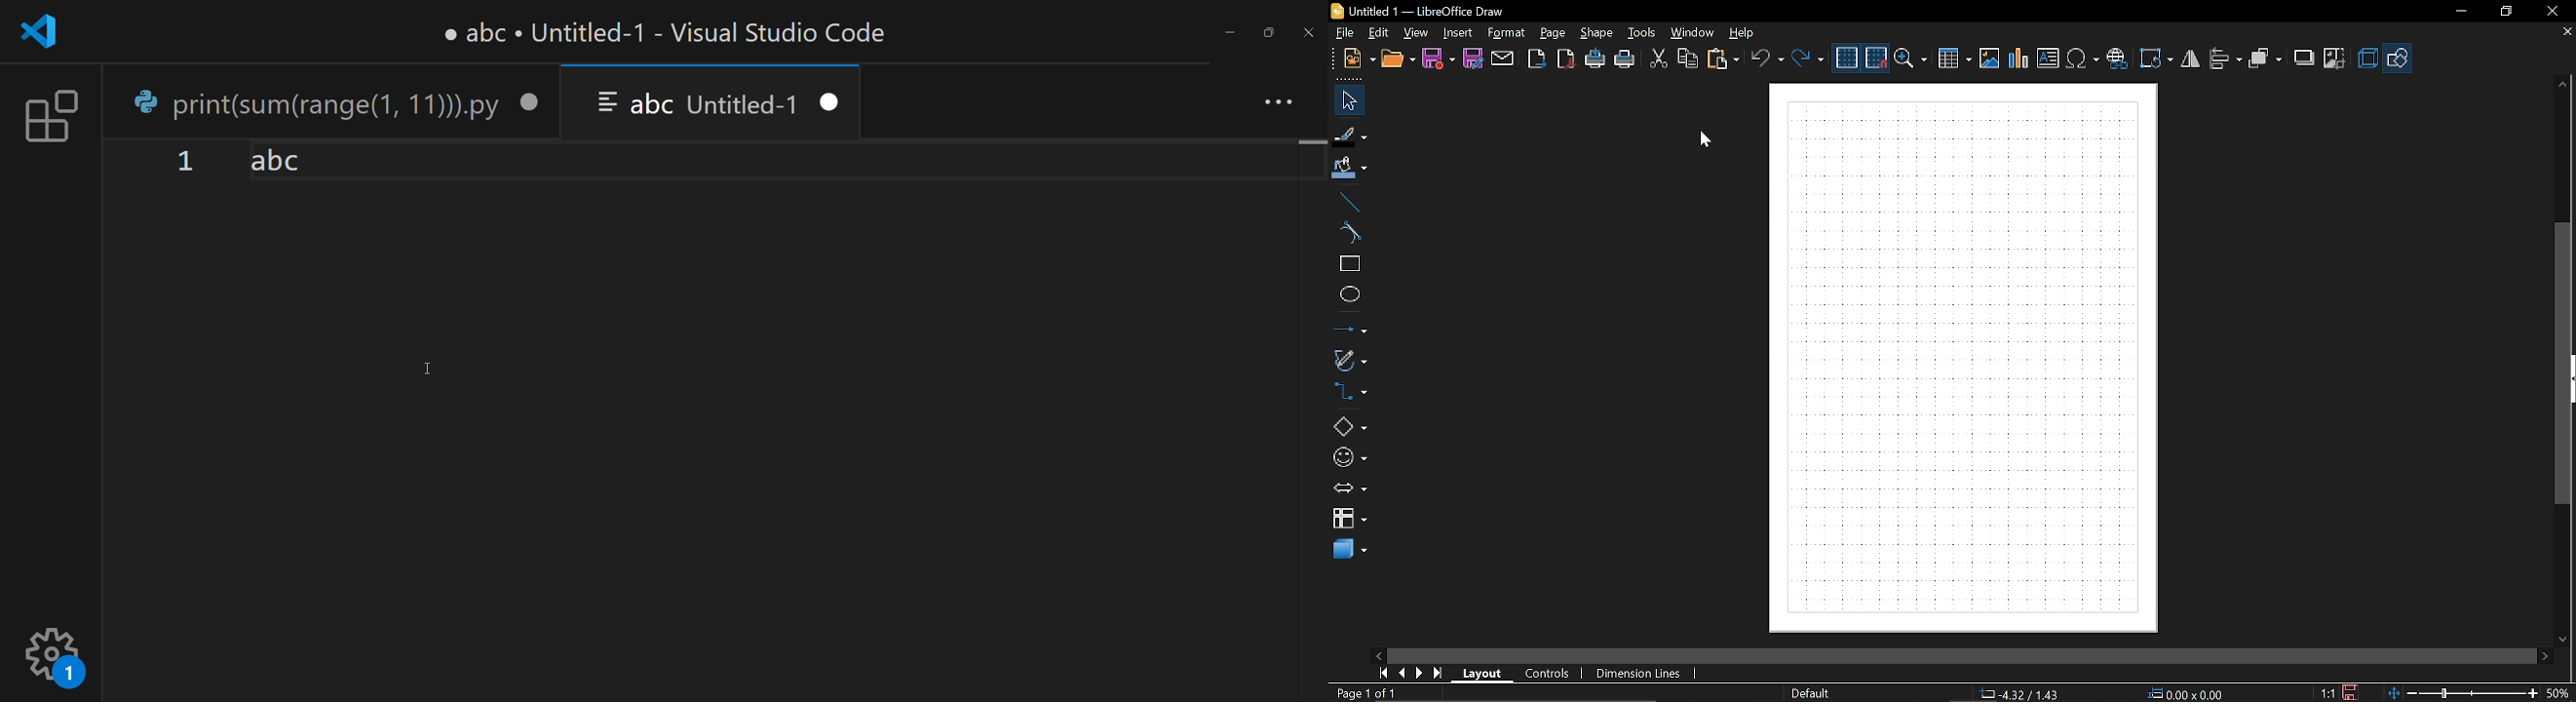  I want to click on abc, so click(289, 165).